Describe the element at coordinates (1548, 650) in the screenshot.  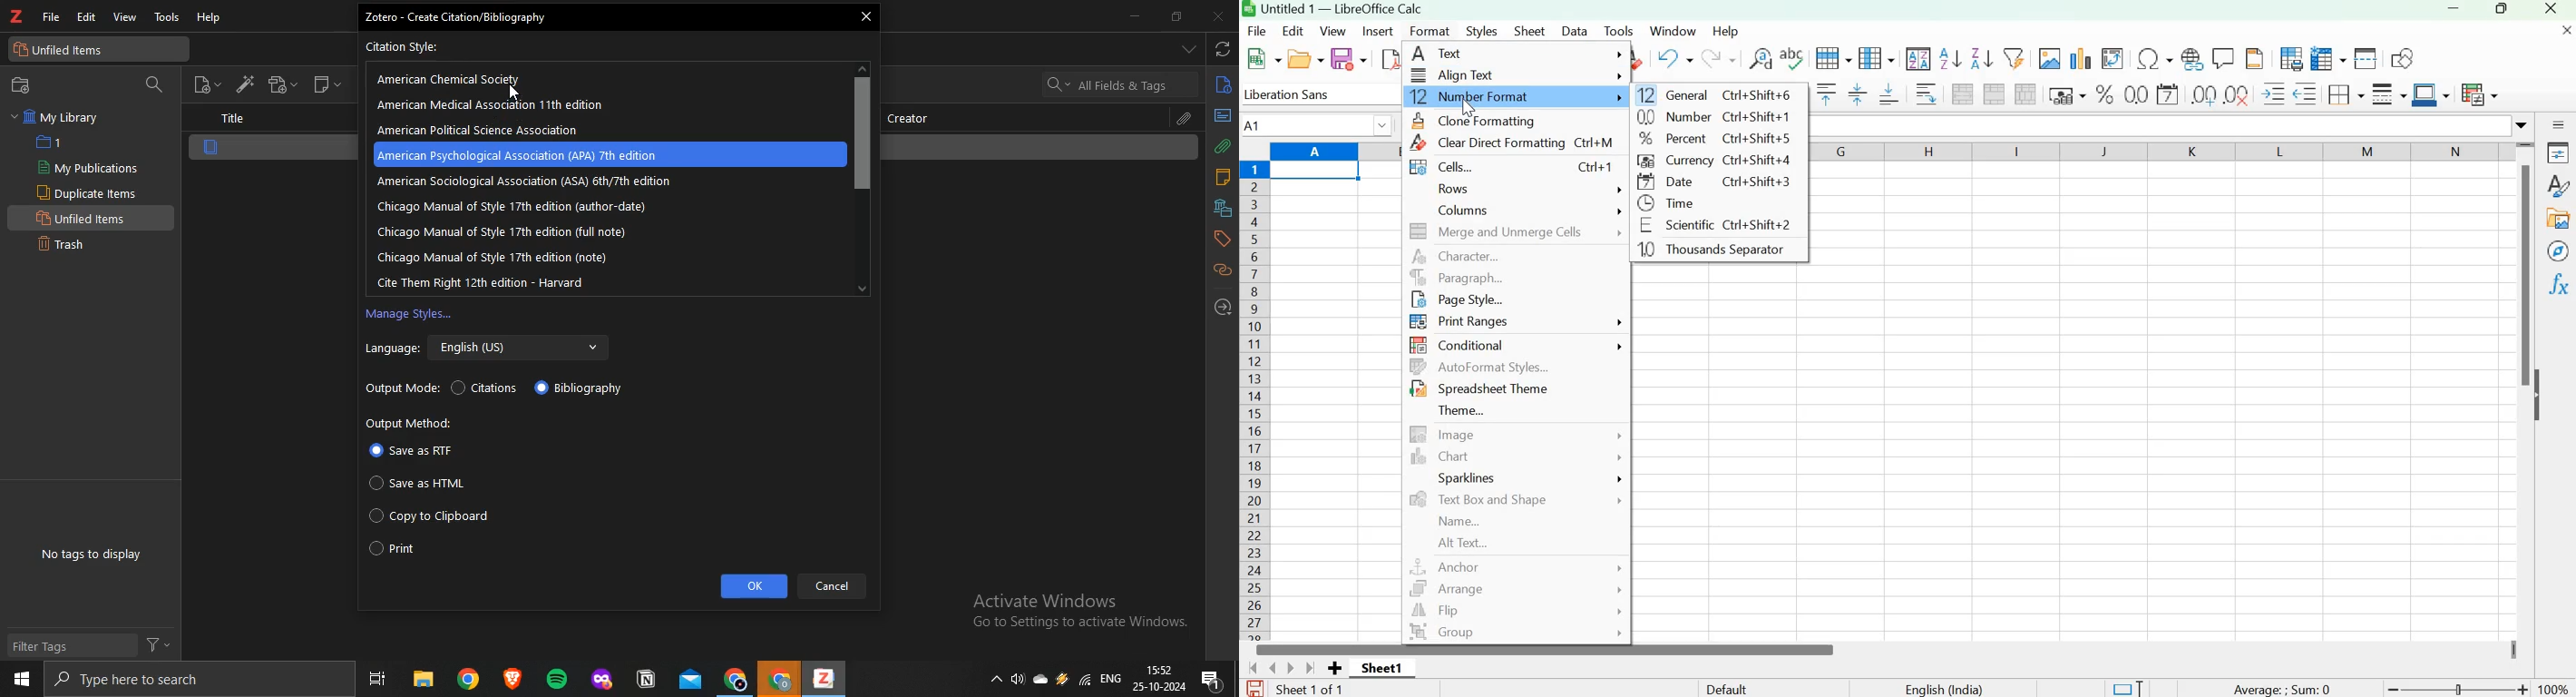
I see `Scrollbar` at that location.